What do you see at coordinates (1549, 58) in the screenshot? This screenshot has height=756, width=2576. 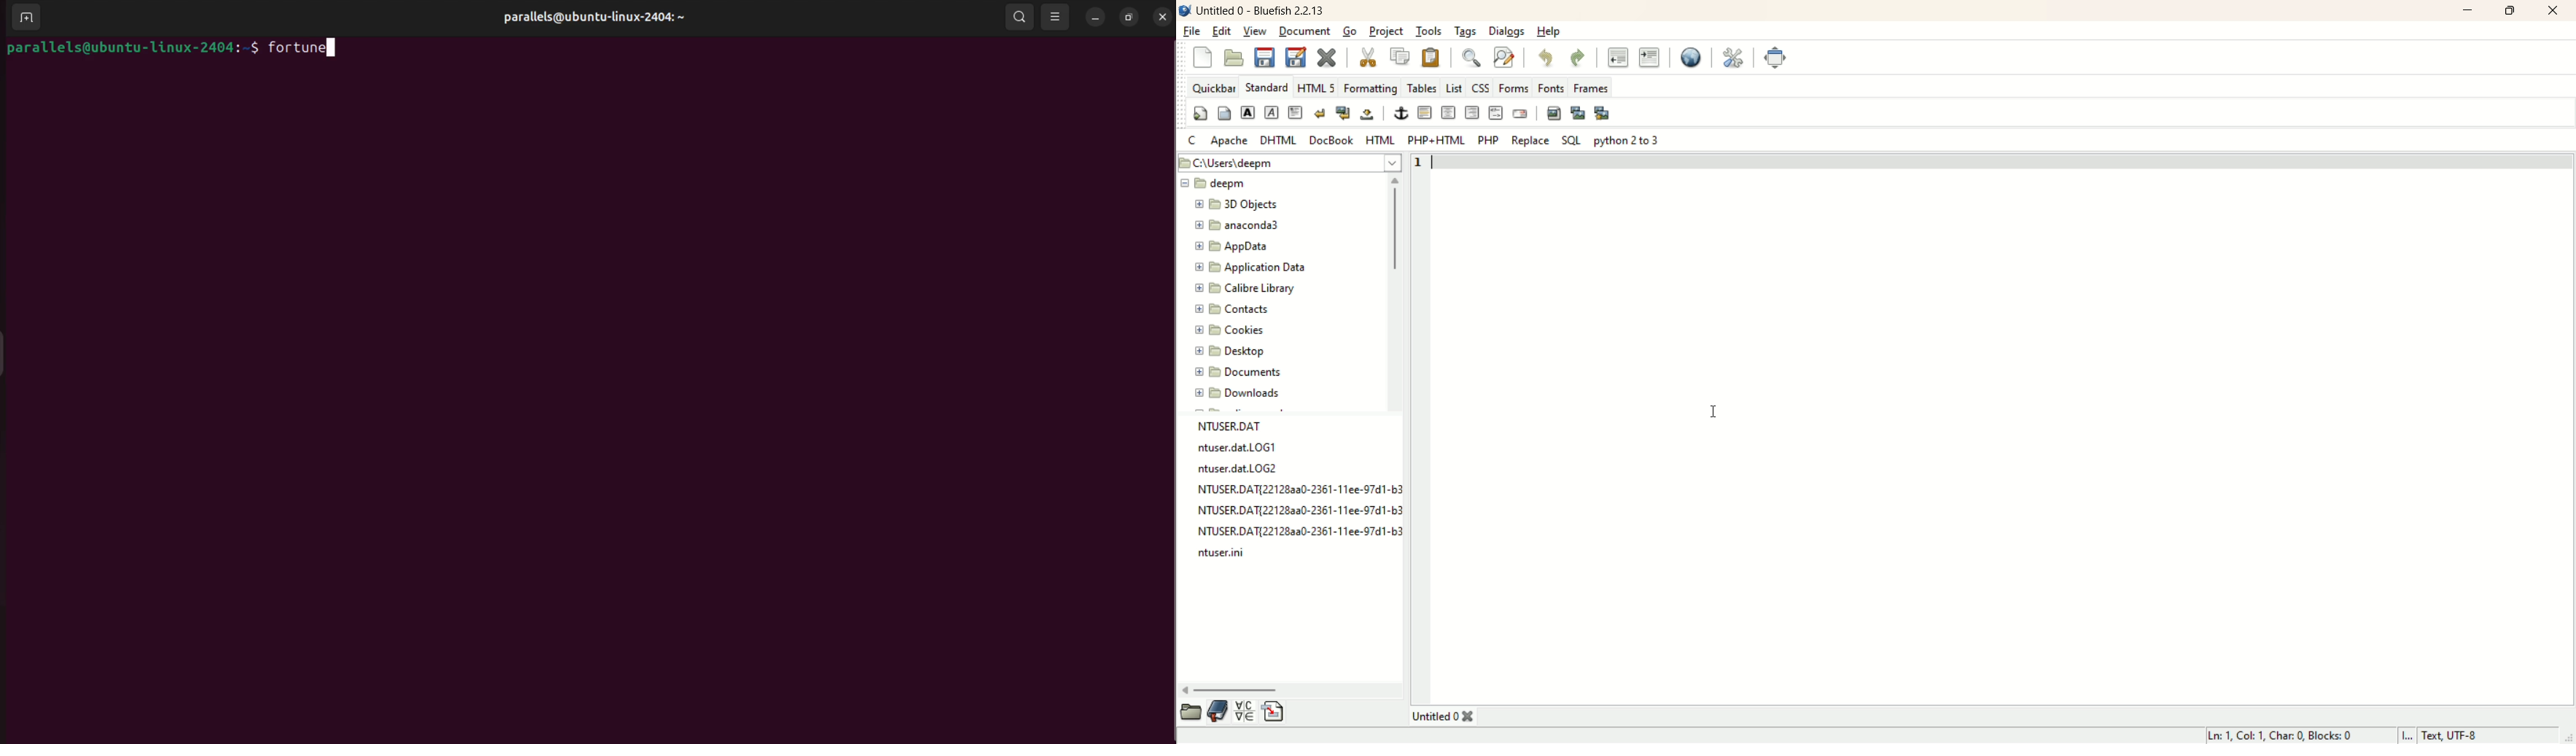 I see `undo` at bounding box center [1549, 58].